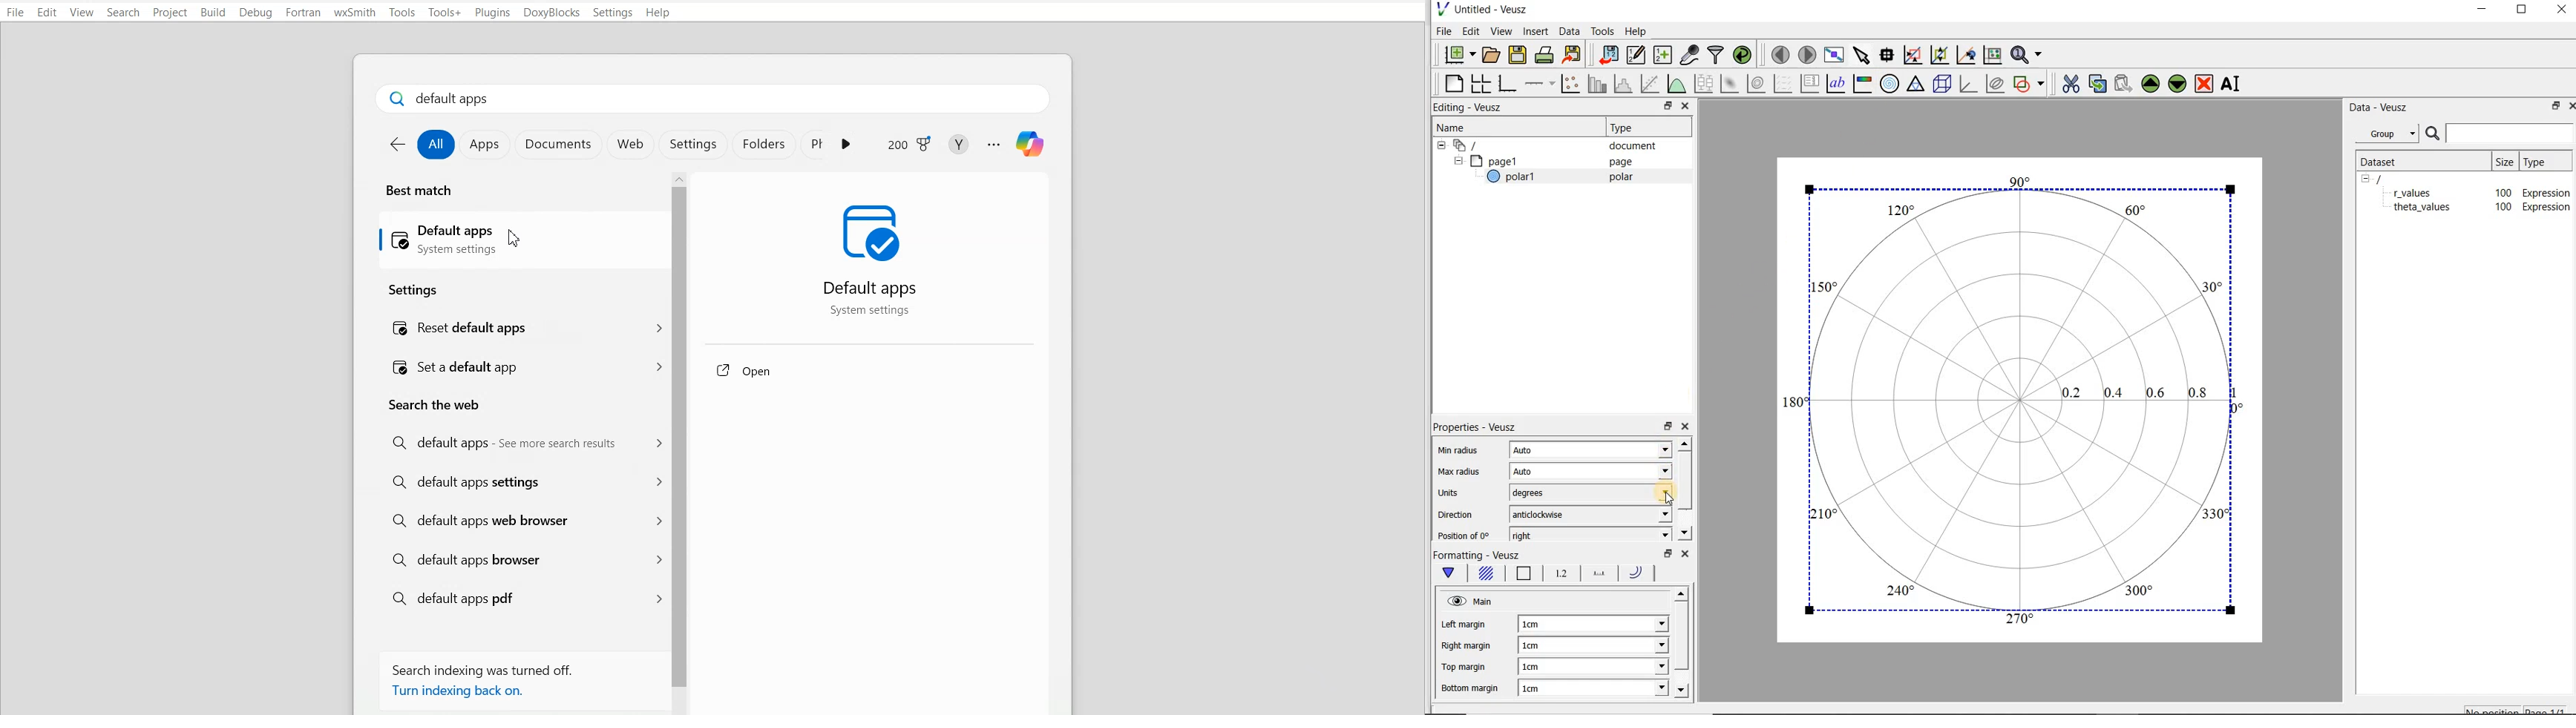 The width and height of the screenshot is (2576, 728). What do you see at coordinates (1861, 53) in the screenshot?
I see `select items from the graph or scroll` at bounding box center [1861, 53].